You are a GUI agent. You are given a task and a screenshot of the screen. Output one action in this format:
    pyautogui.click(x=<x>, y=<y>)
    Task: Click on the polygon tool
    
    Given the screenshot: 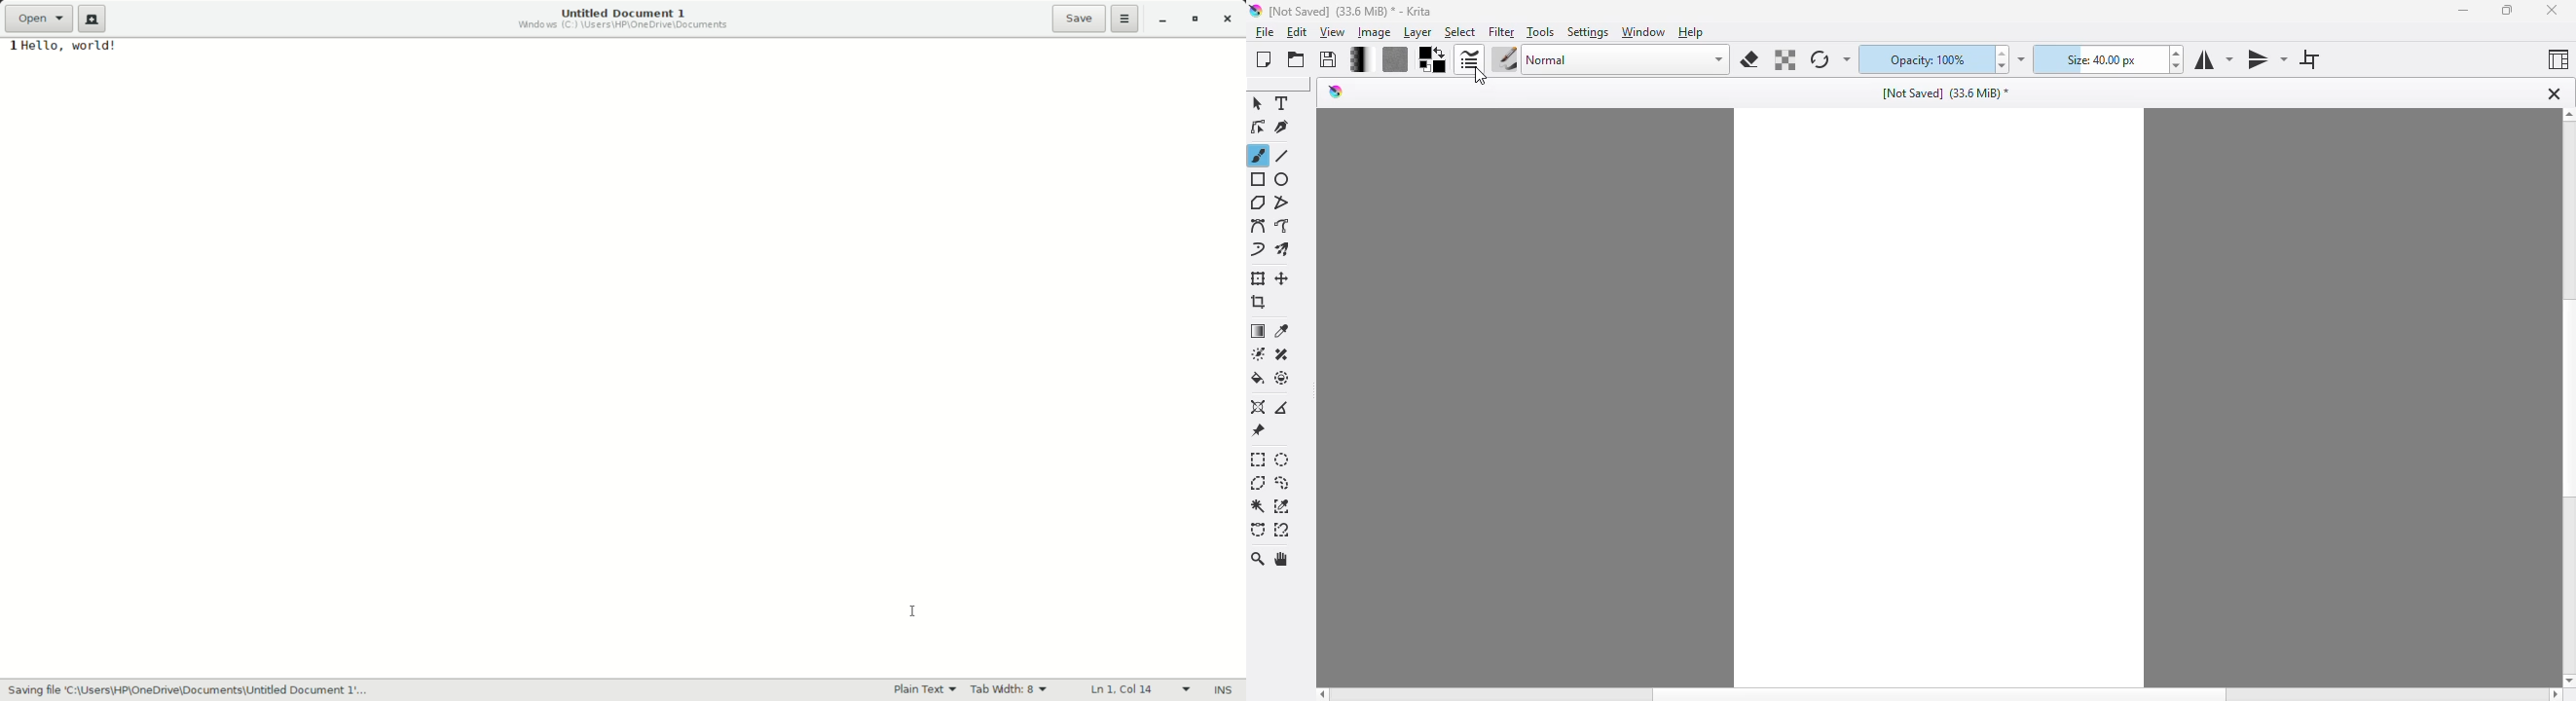 What is the action you would take?
    pyautogui.click(x=1258, y=202)
    